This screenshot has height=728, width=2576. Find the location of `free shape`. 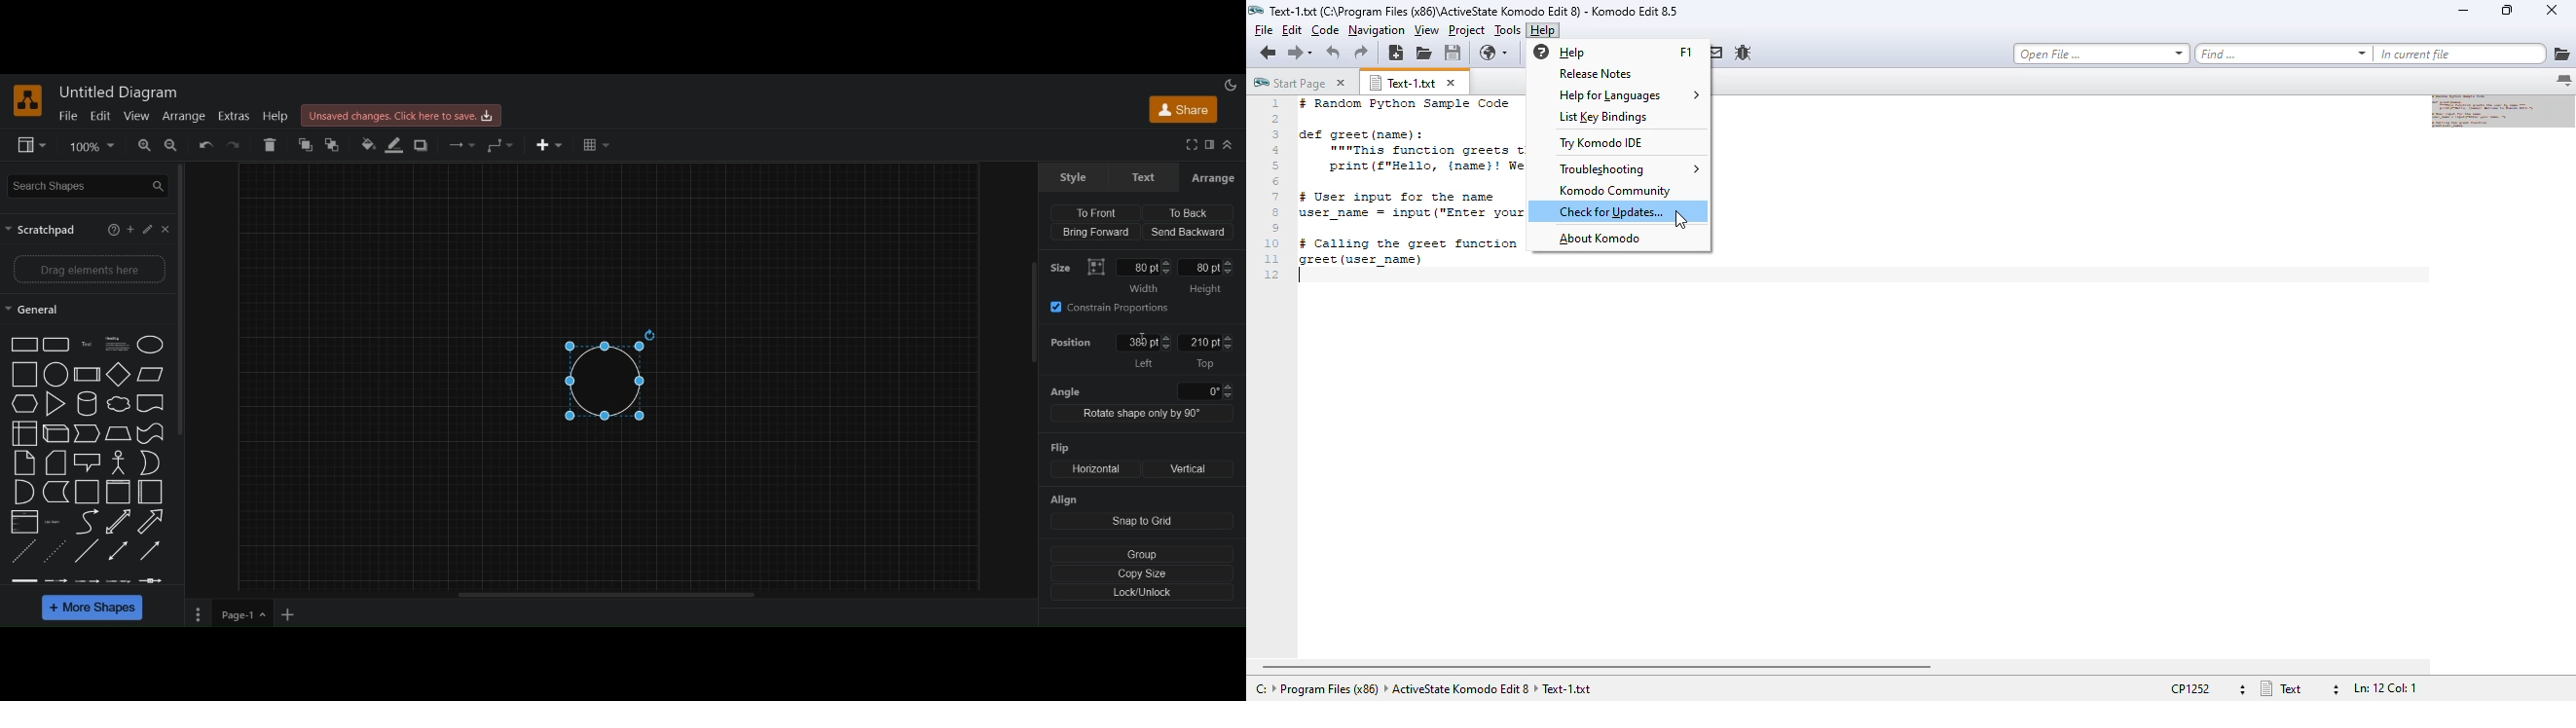

free shape is located at coordinates (150, 434).